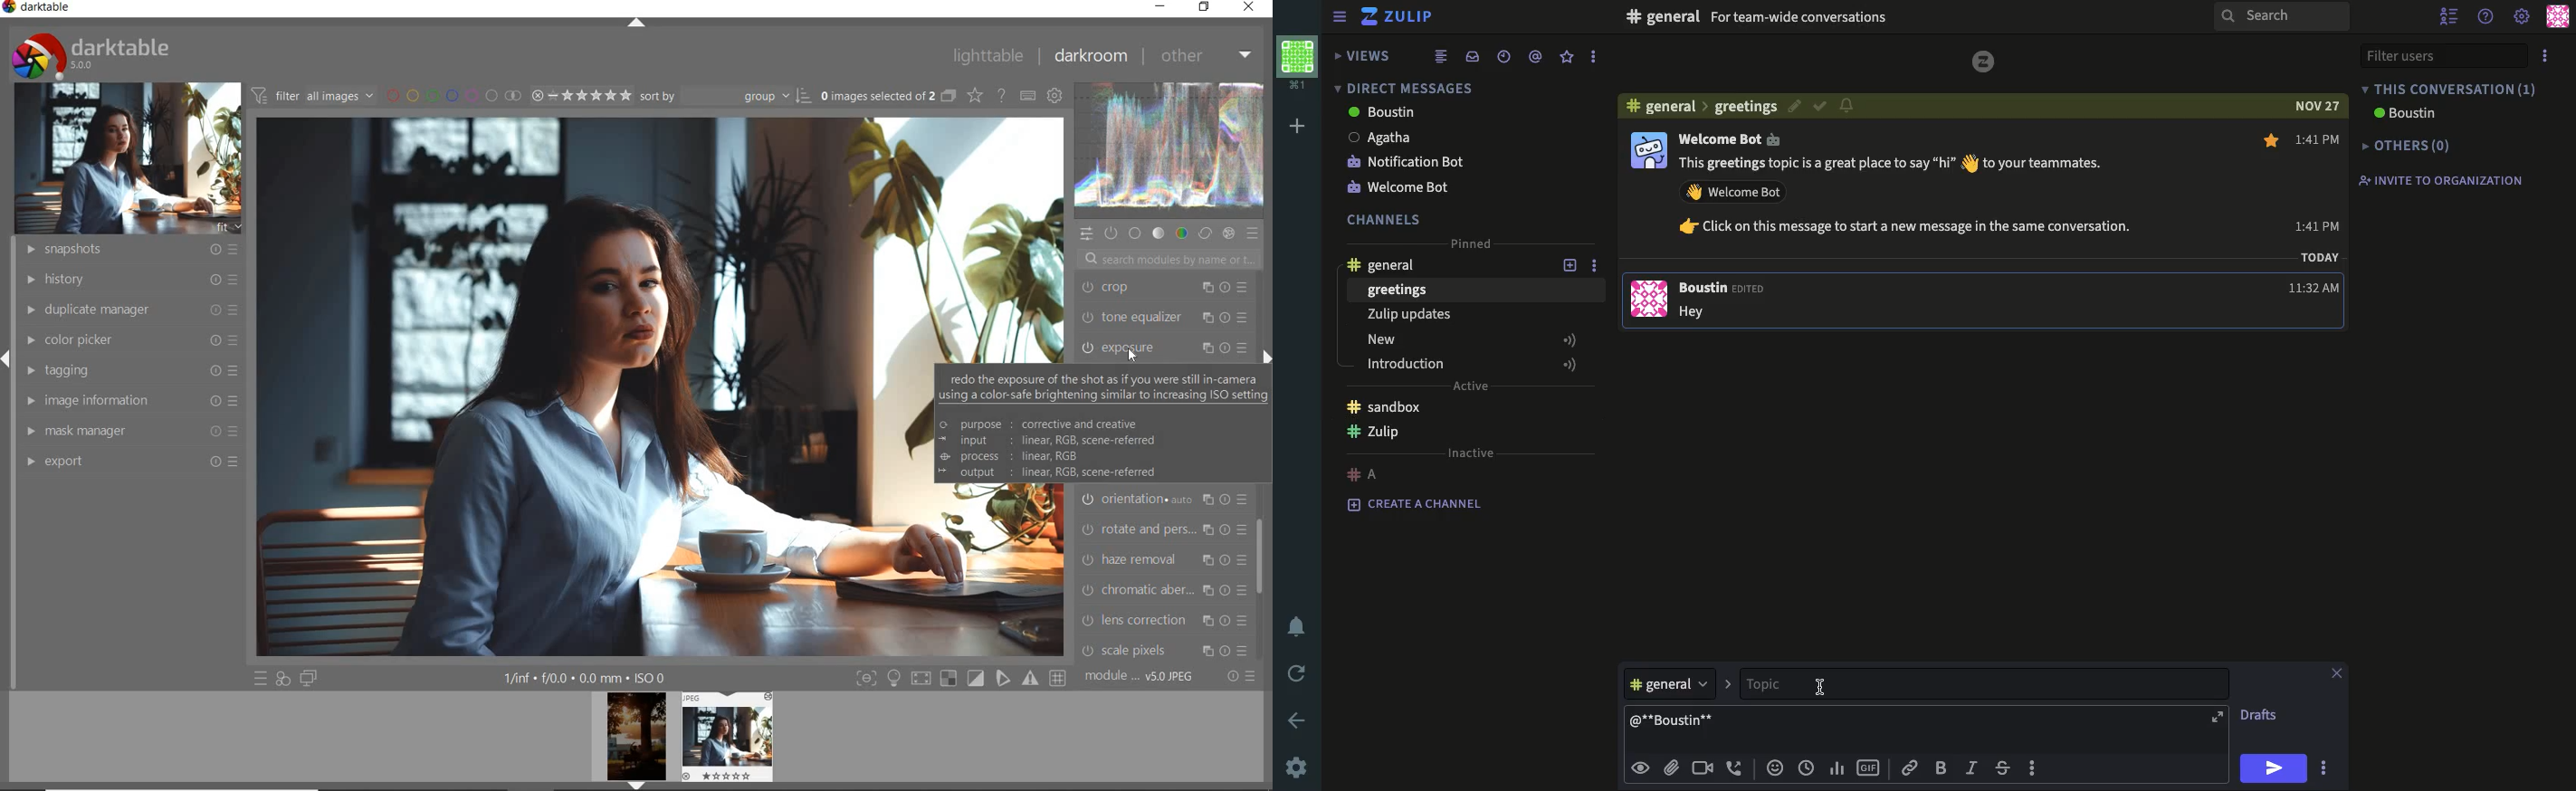  I want to click on pinned, so click(1467, 243).